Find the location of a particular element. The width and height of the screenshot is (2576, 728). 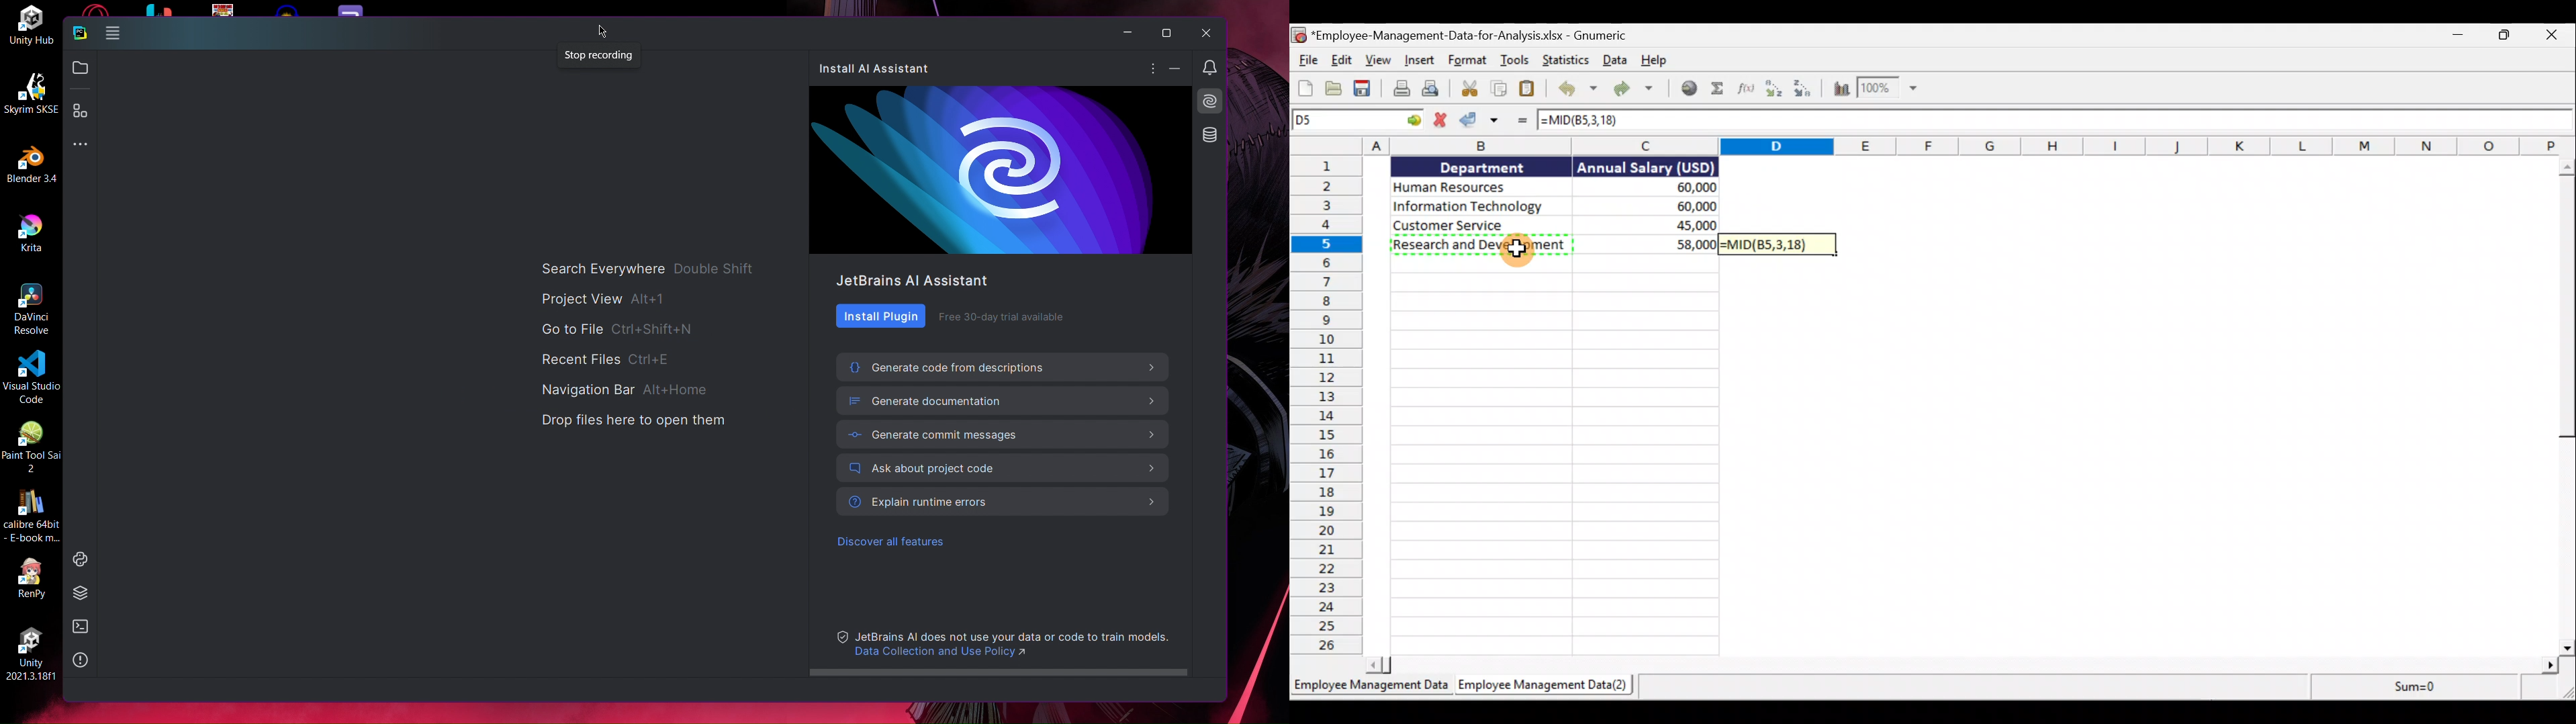

Cell allocation is located at coordinates (1356, 120).